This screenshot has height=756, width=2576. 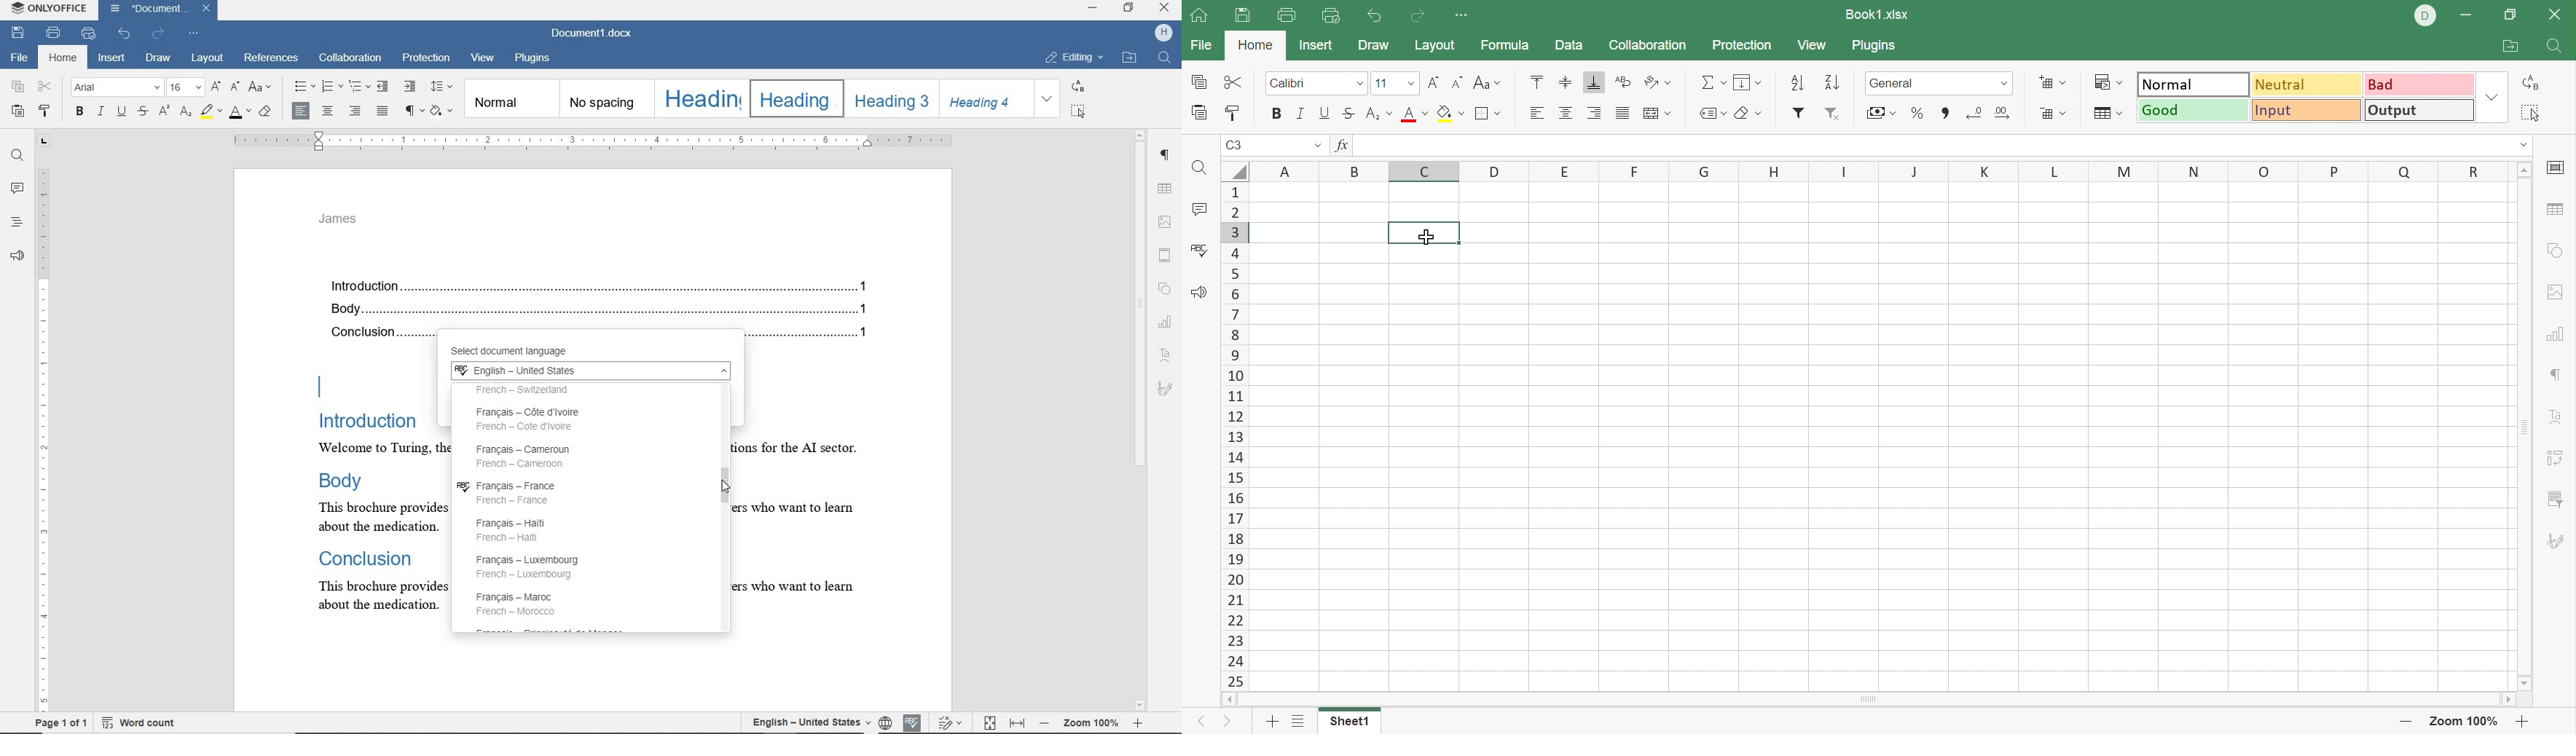 I want to click on Layout, so click(x=1434, y=46).